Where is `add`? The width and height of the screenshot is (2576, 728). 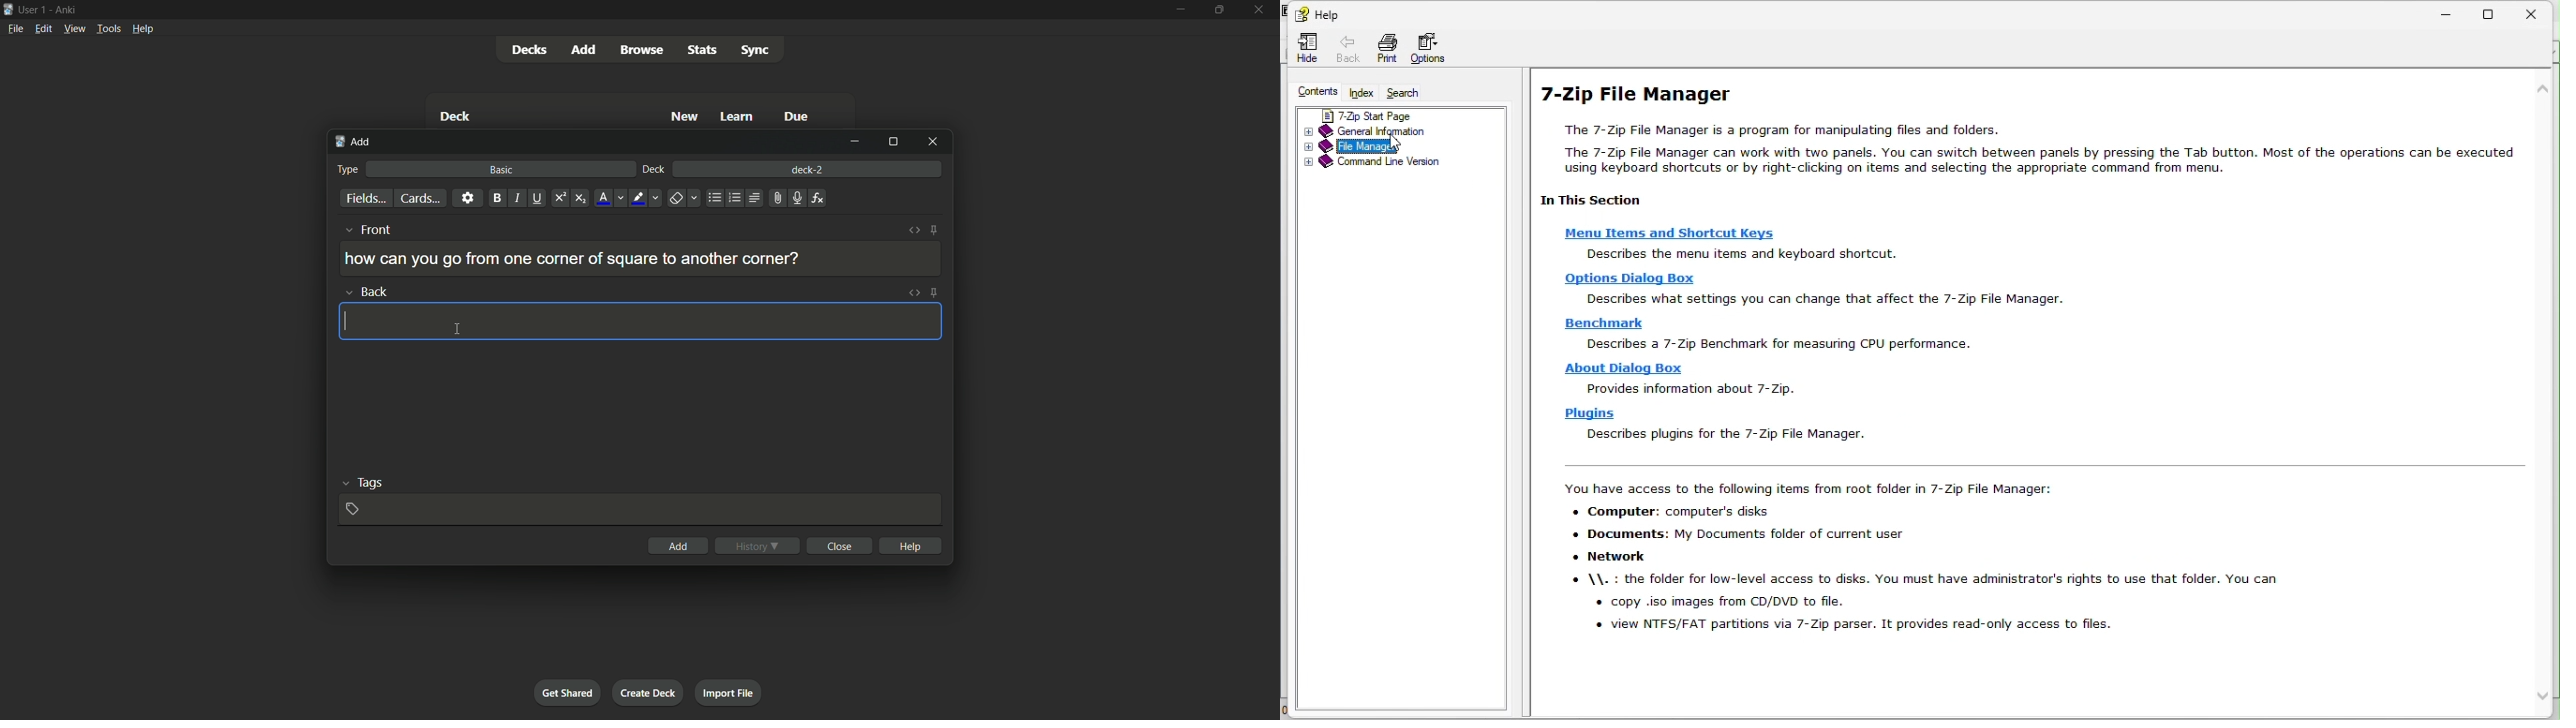 add is located at coordinates (582, 49).